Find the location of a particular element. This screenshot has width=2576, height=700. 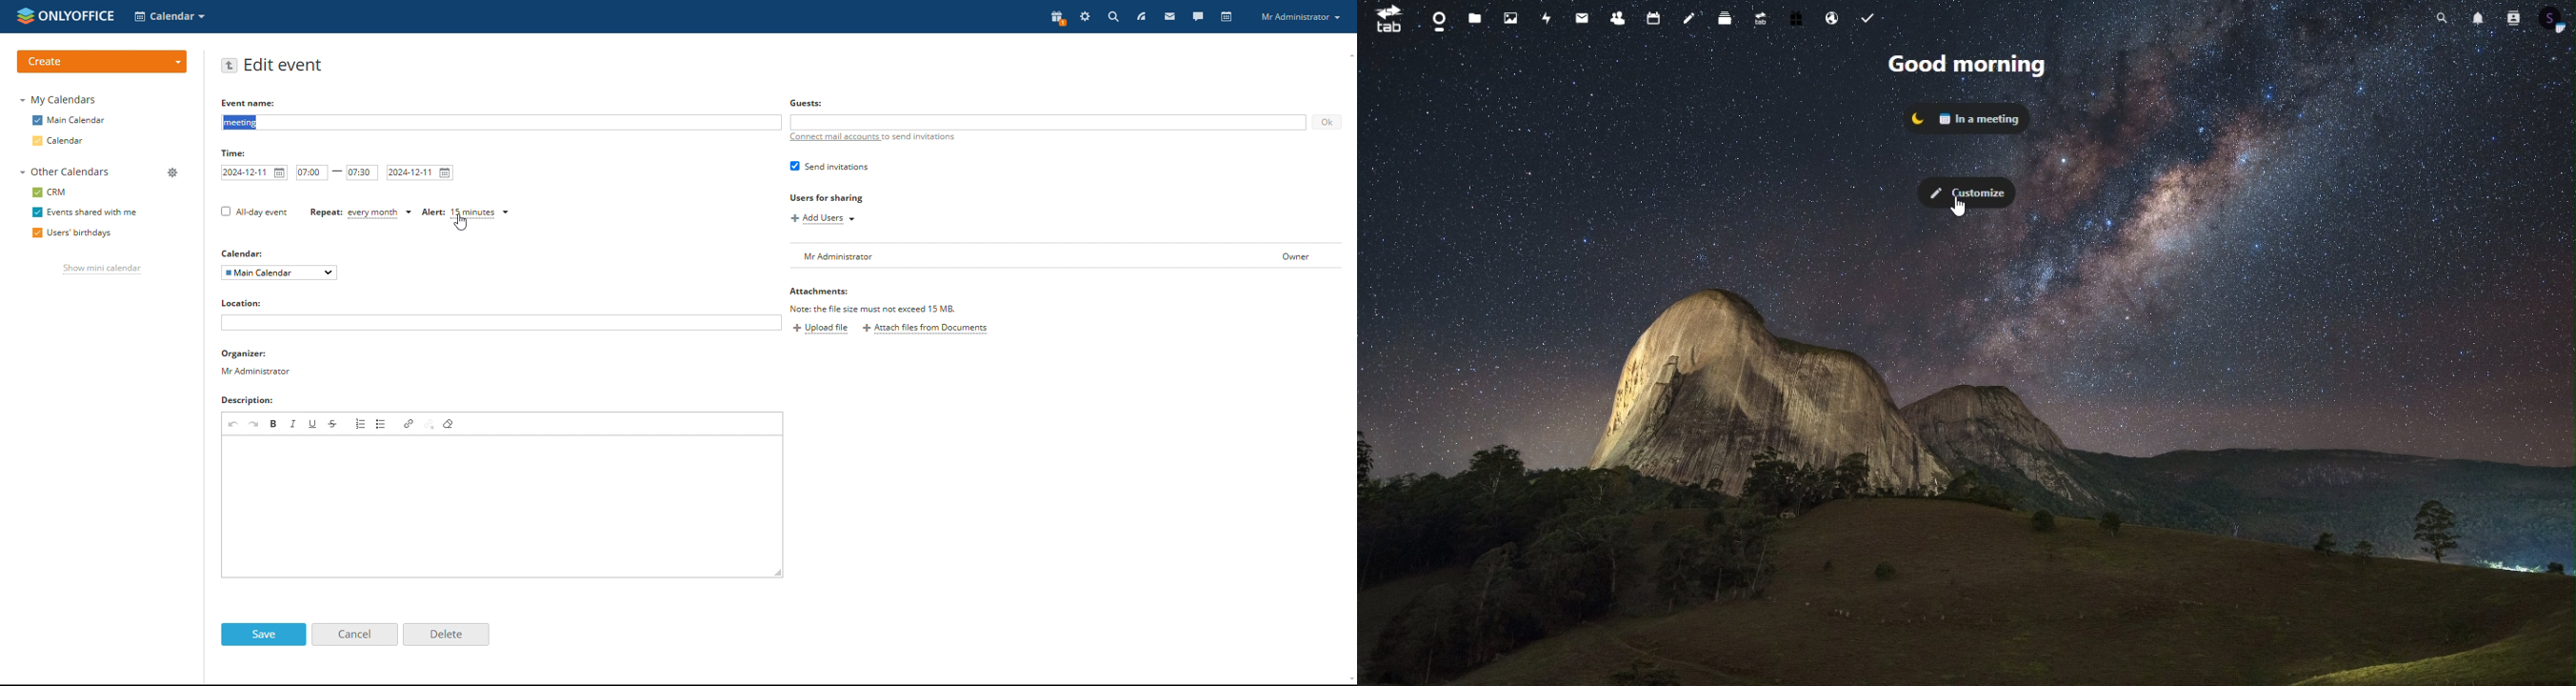

Calendar: is located at coordinates (241, 251).